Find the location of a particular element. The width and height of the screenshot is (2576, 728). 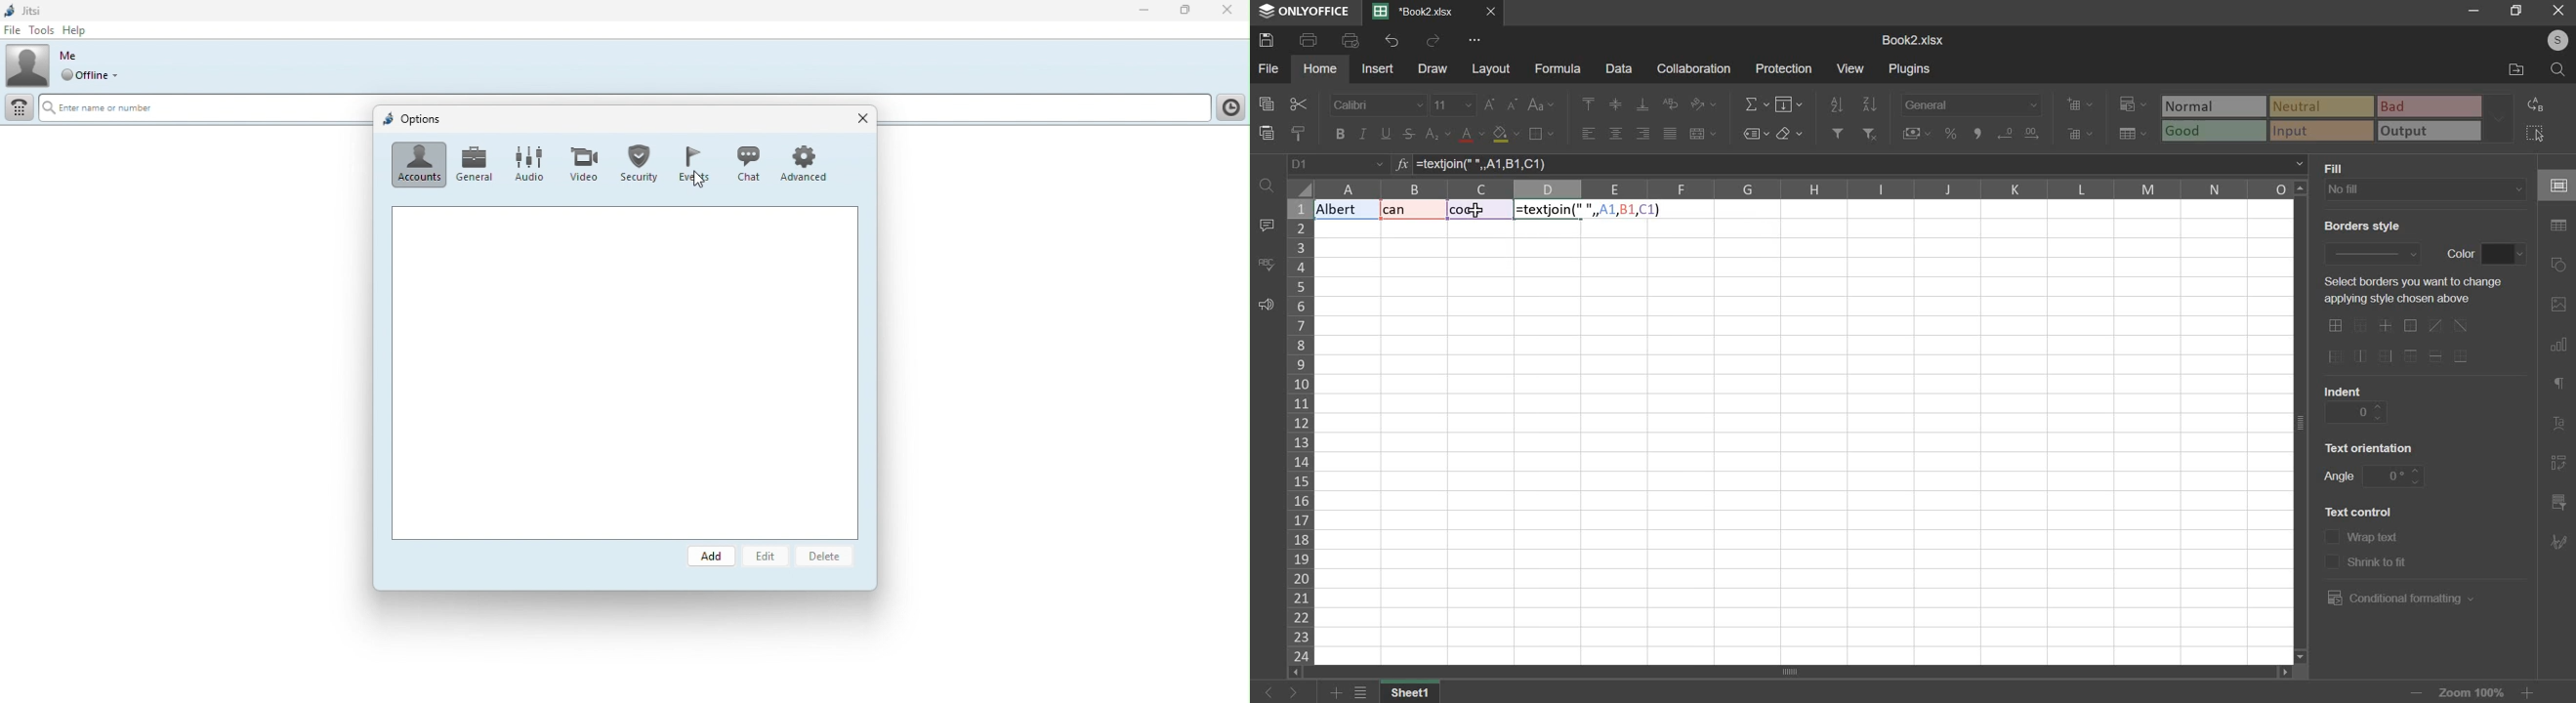

columns is located at coordinates (1805, 190).